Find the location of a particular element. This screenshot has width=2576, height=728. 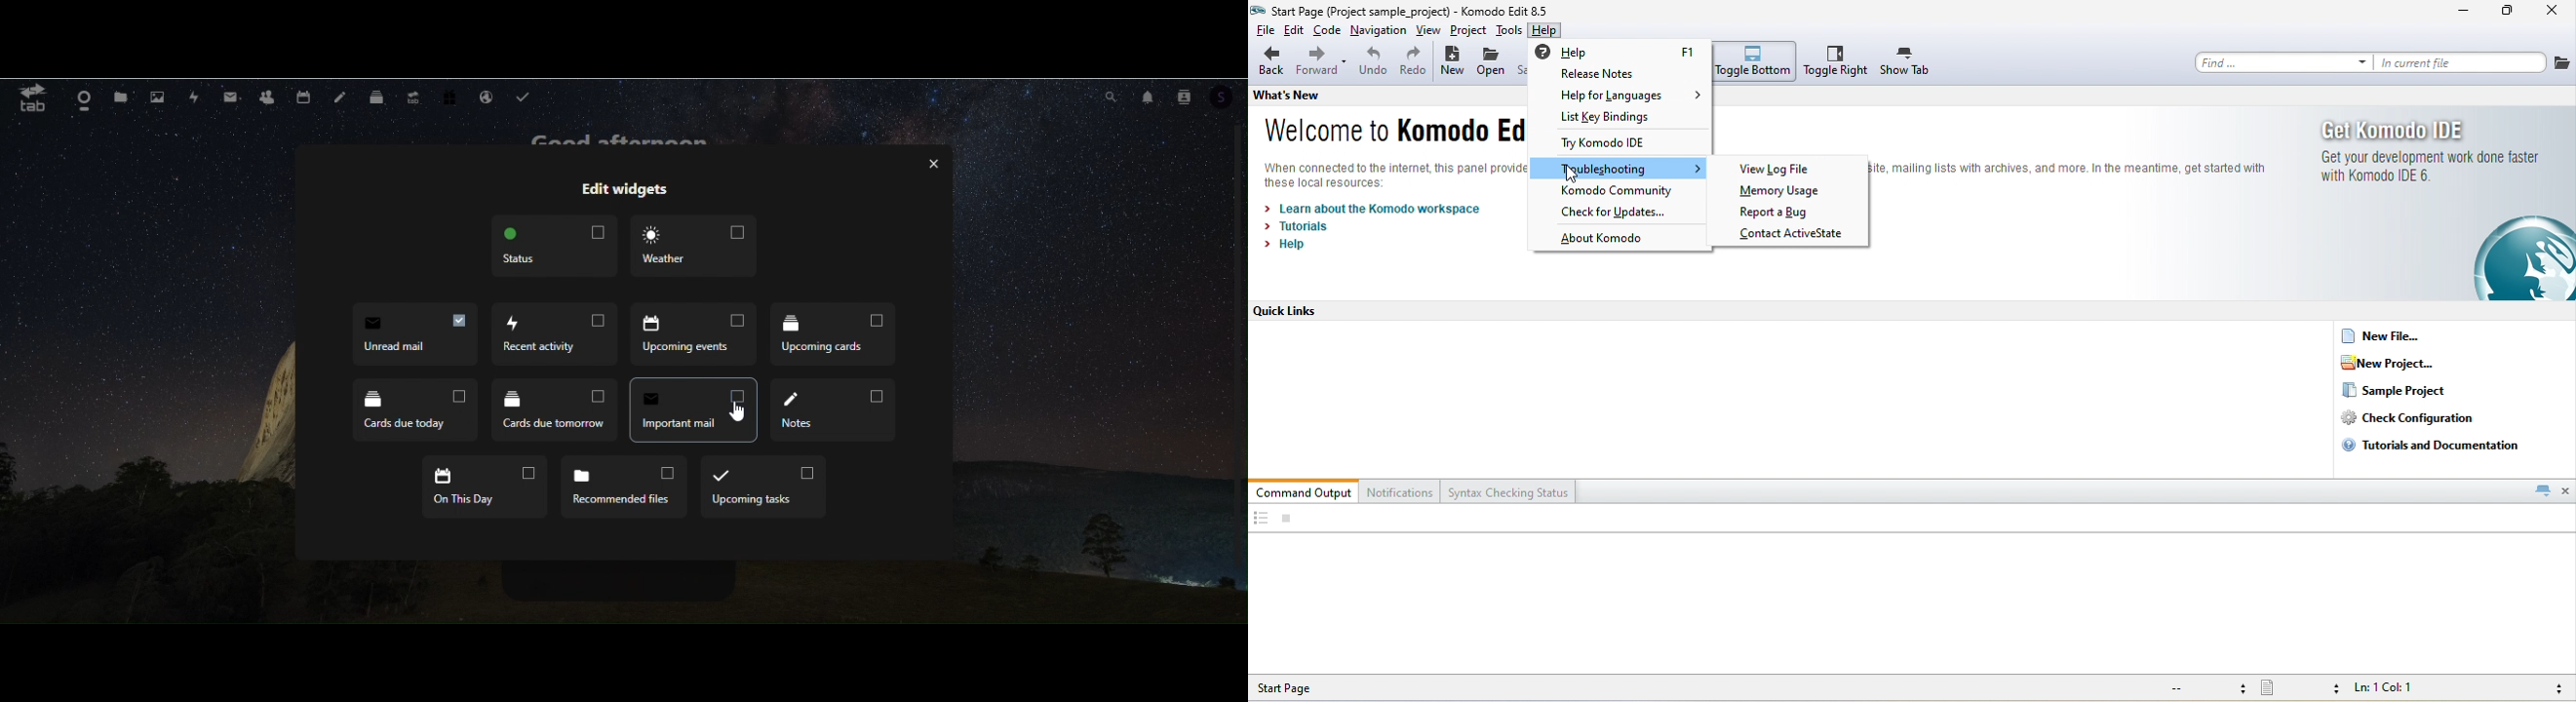

Upcoming cards is located at coordinates (695, 338).